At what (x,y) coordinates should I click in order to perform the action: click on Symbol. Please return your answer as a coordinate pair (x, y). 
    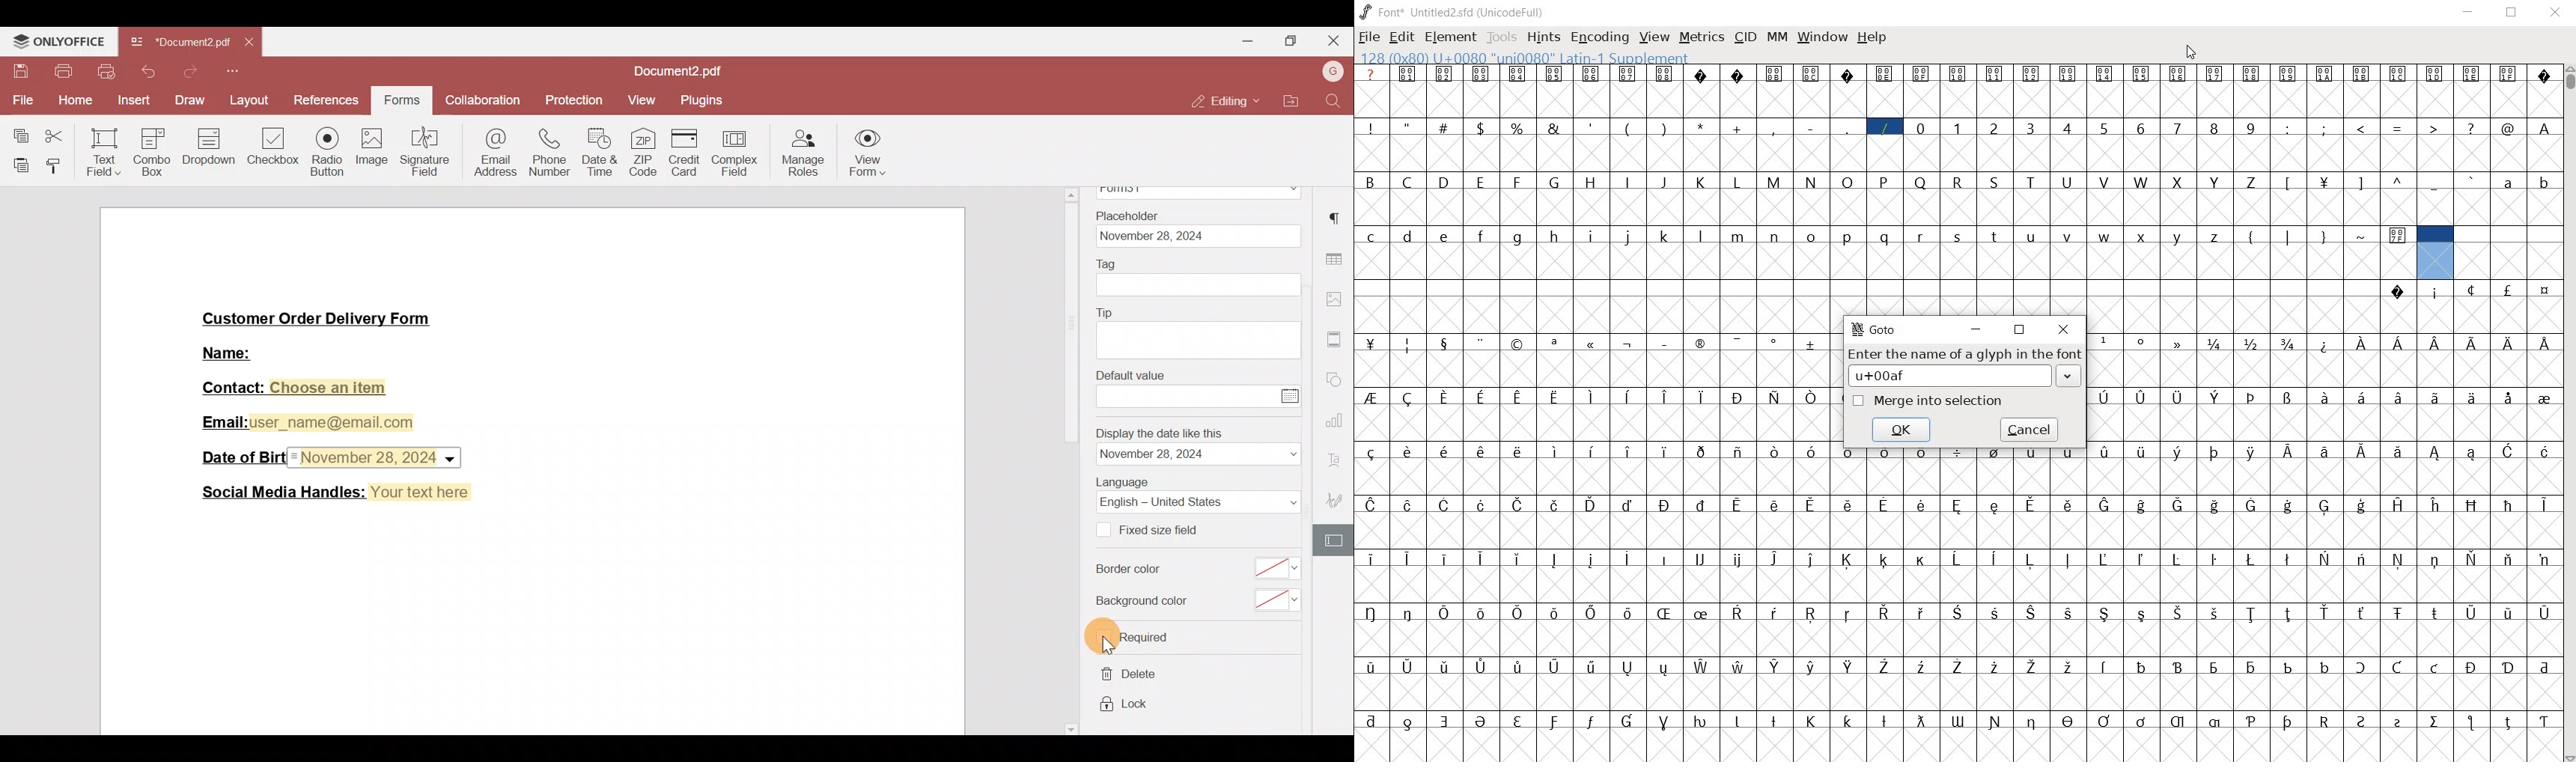
    Looking at the image, I should click on (1919, 558).